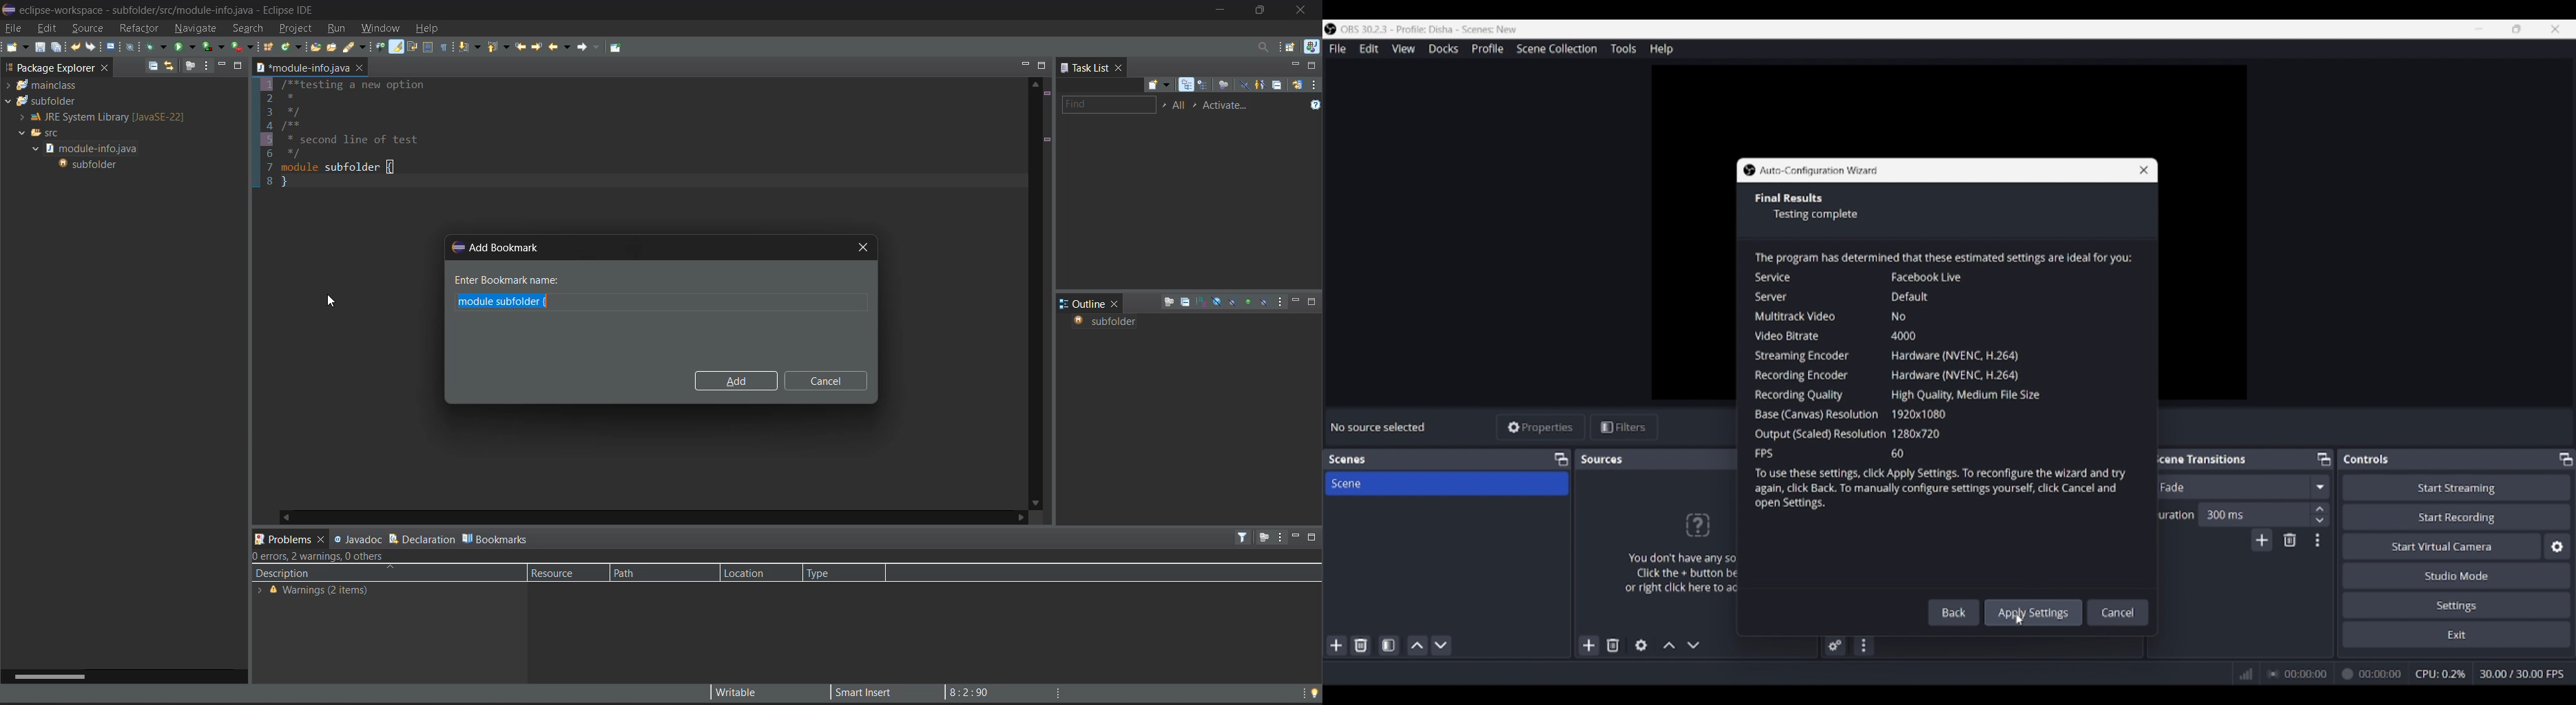 The width and height of the screenshot is (2576, 728). Describe the element at coordinates (215, 46) in the screenshot. I see `coverage` at that location.